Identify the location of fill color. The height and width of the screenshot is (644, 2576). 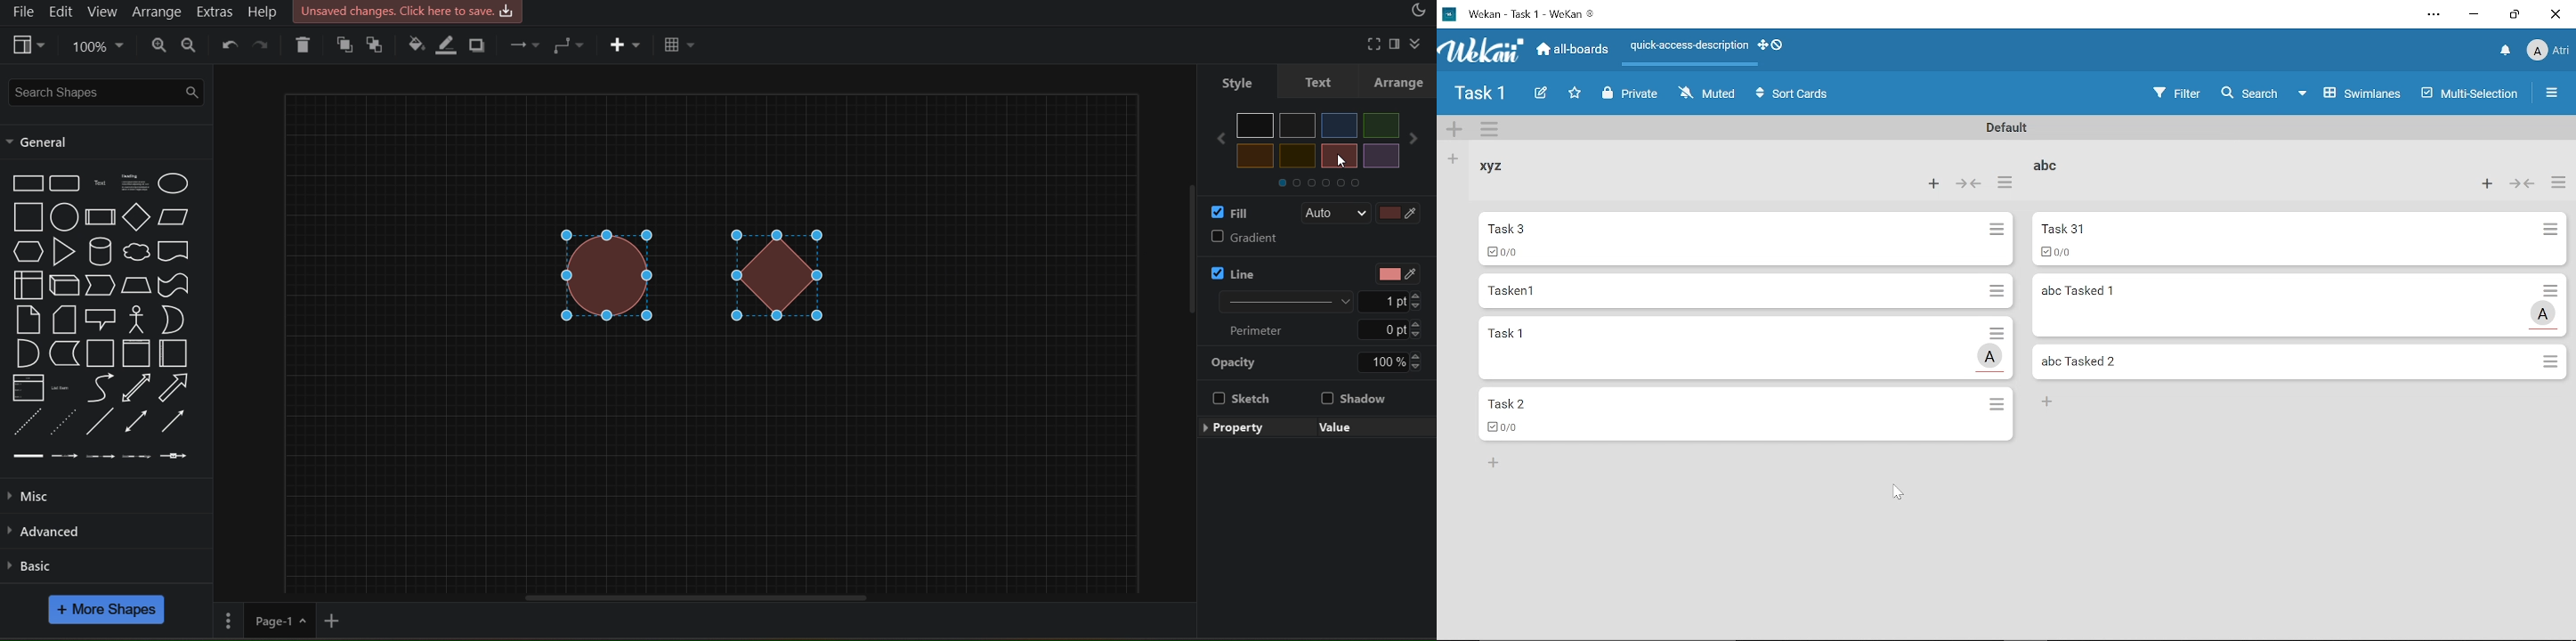
(1405, 211).